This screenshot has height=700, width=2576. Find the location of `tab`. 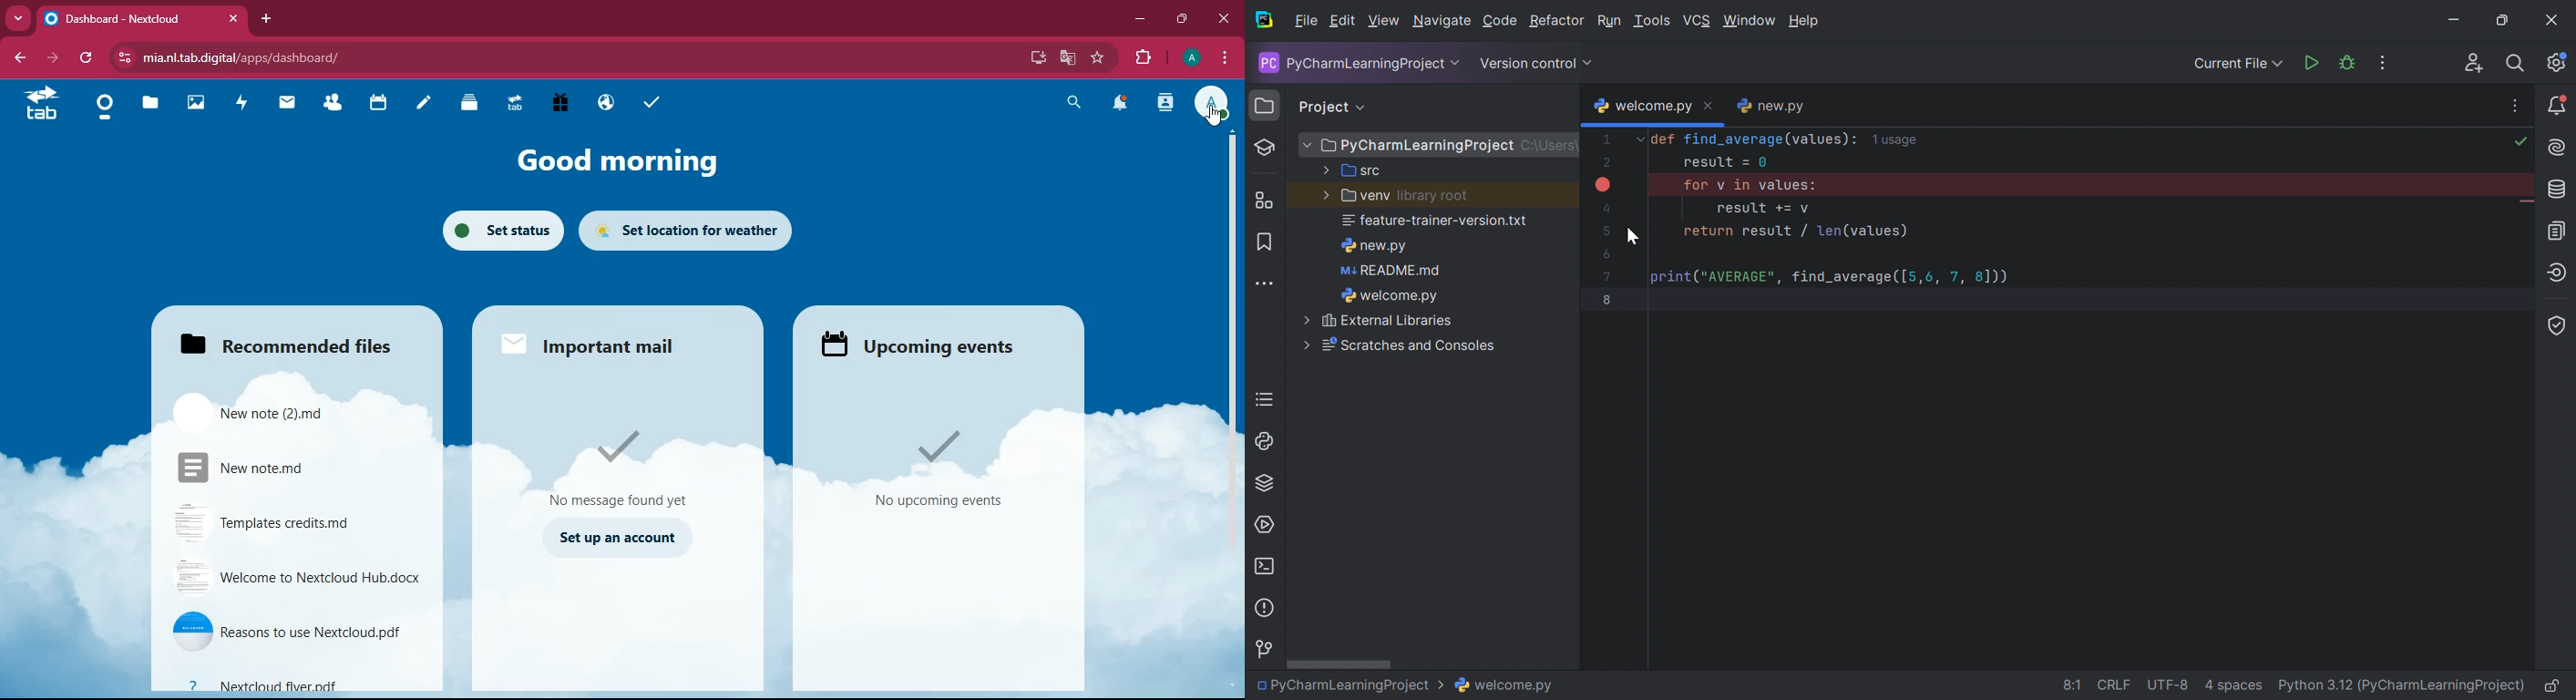

tab is located at coordinates (42, 106).